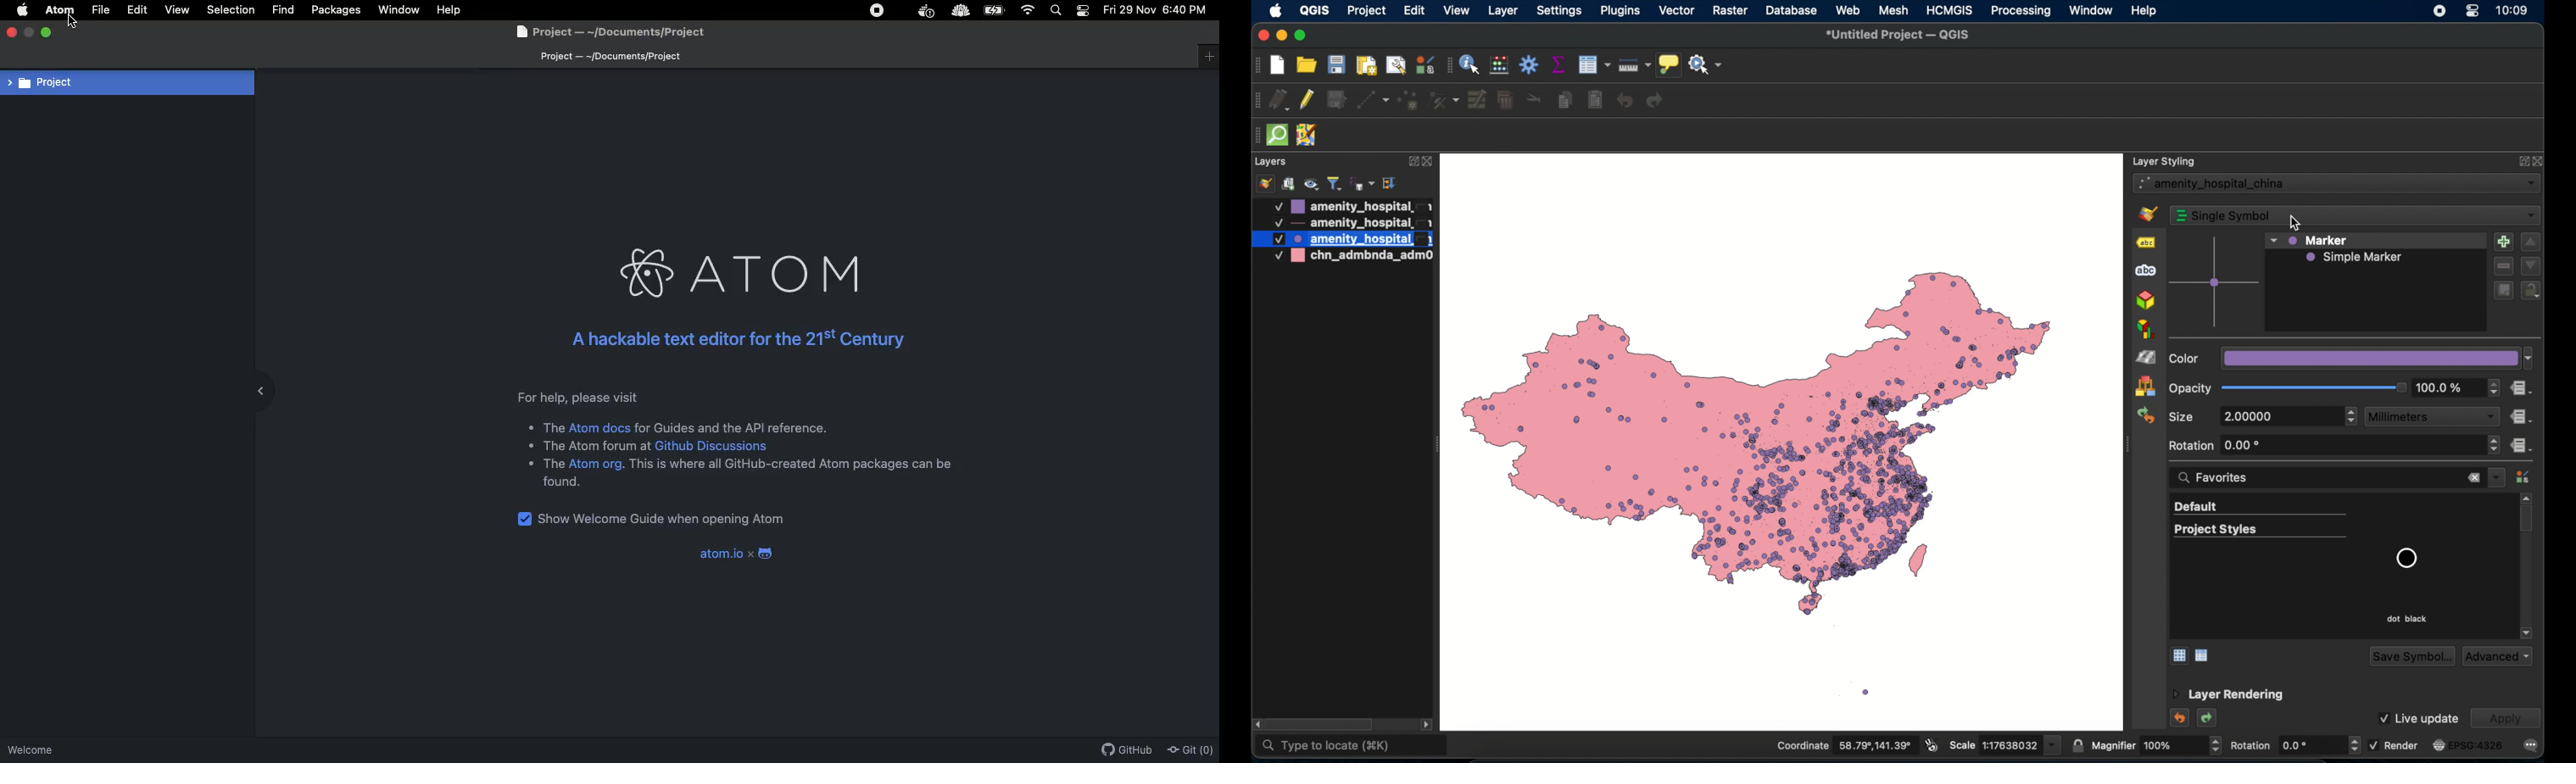  I want to click on opacity slider, so click(2289, 389).